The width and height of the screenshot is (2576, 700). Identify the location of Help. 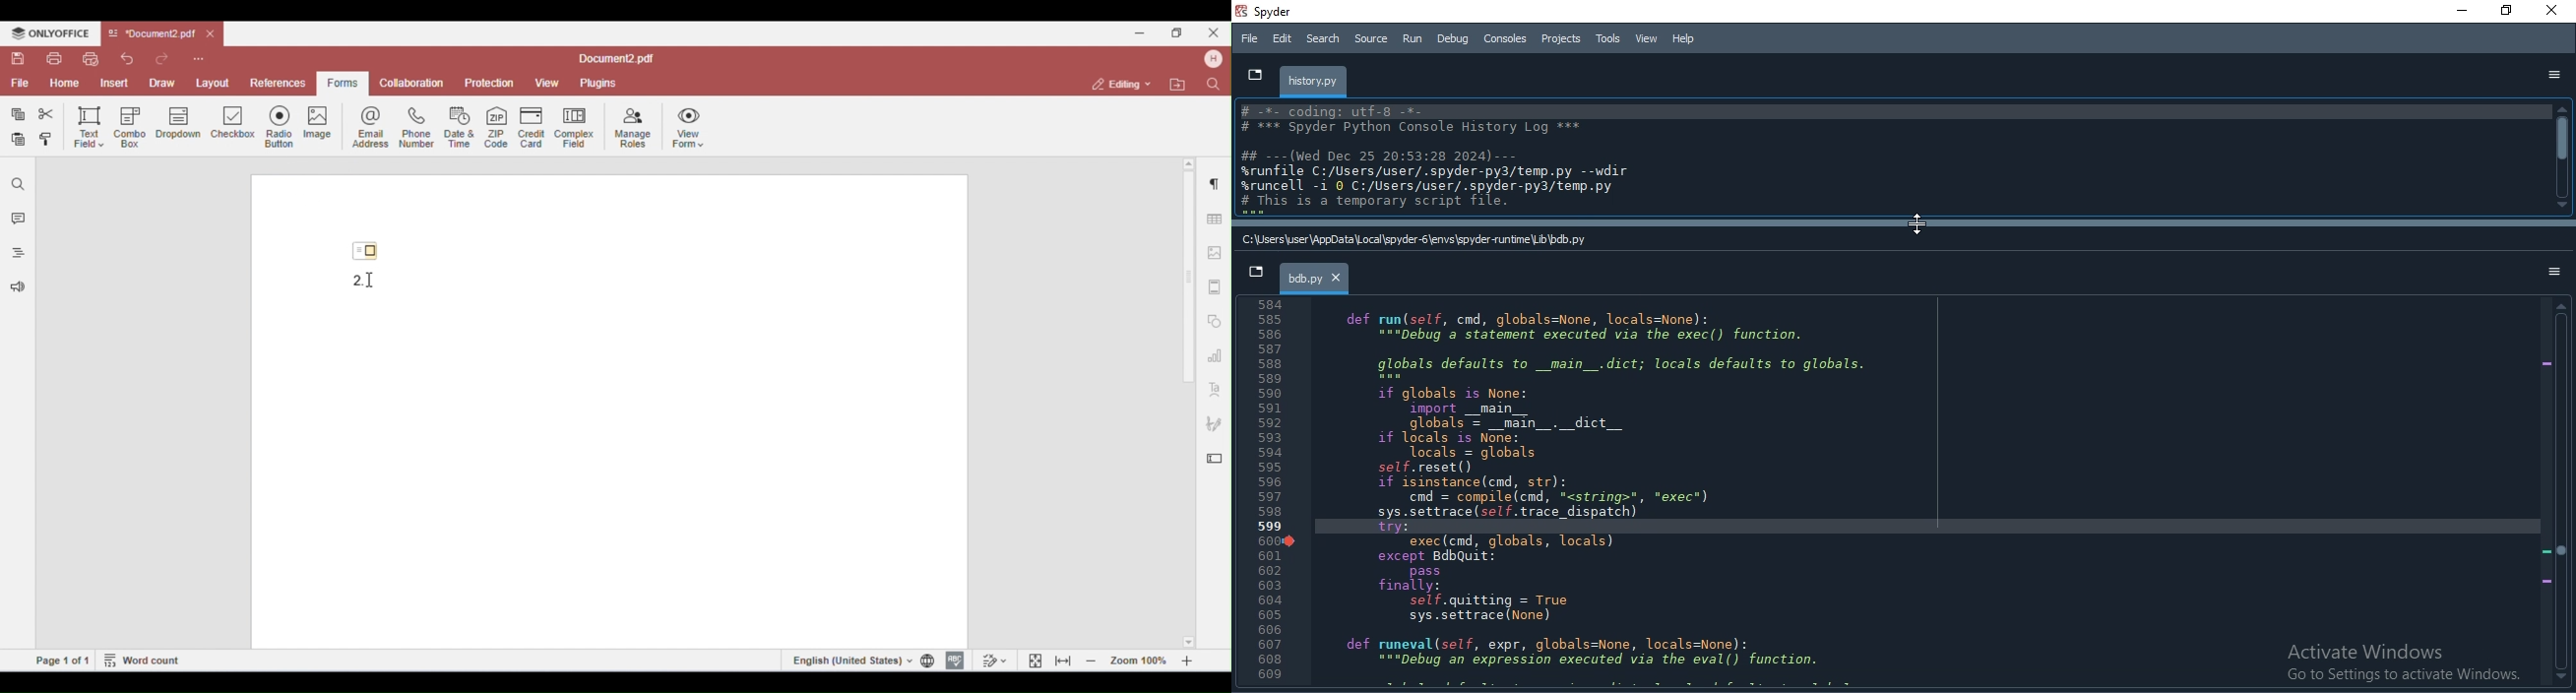
(1682, 37).